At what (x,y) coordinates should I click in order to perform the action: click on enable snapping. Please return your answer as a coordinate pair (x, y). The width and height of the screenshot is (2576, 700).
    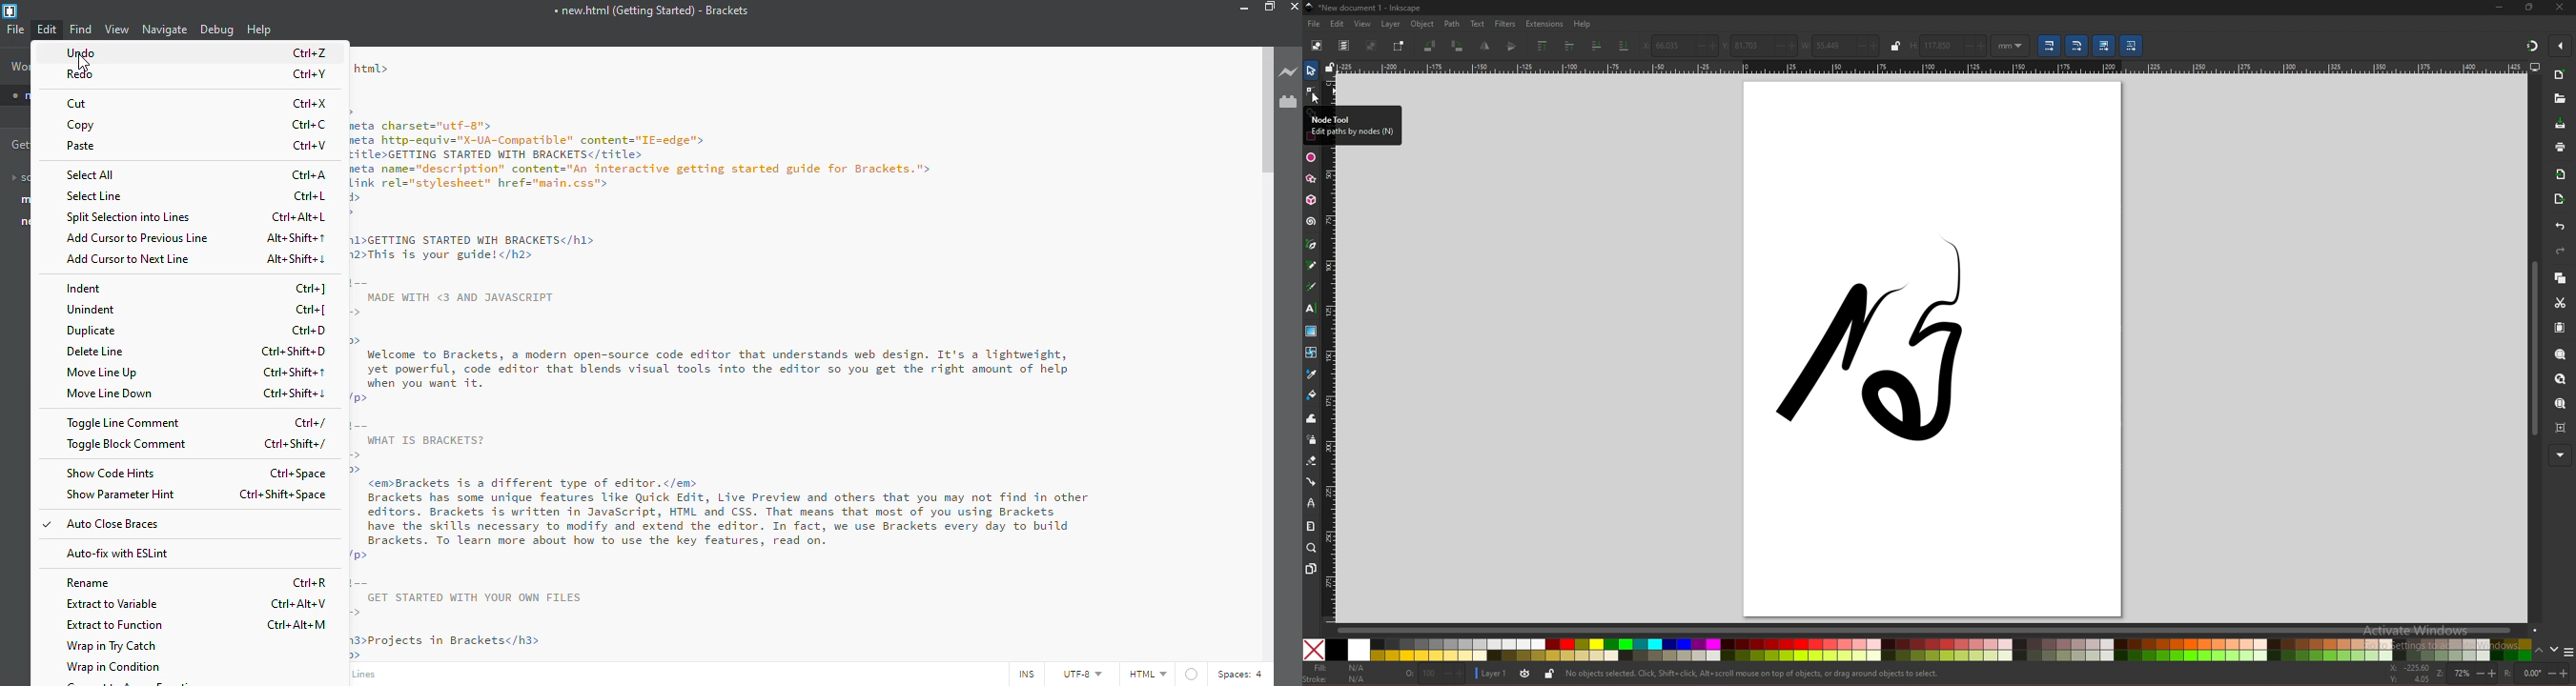
    Looking at the image, I should click on (2560, 46).